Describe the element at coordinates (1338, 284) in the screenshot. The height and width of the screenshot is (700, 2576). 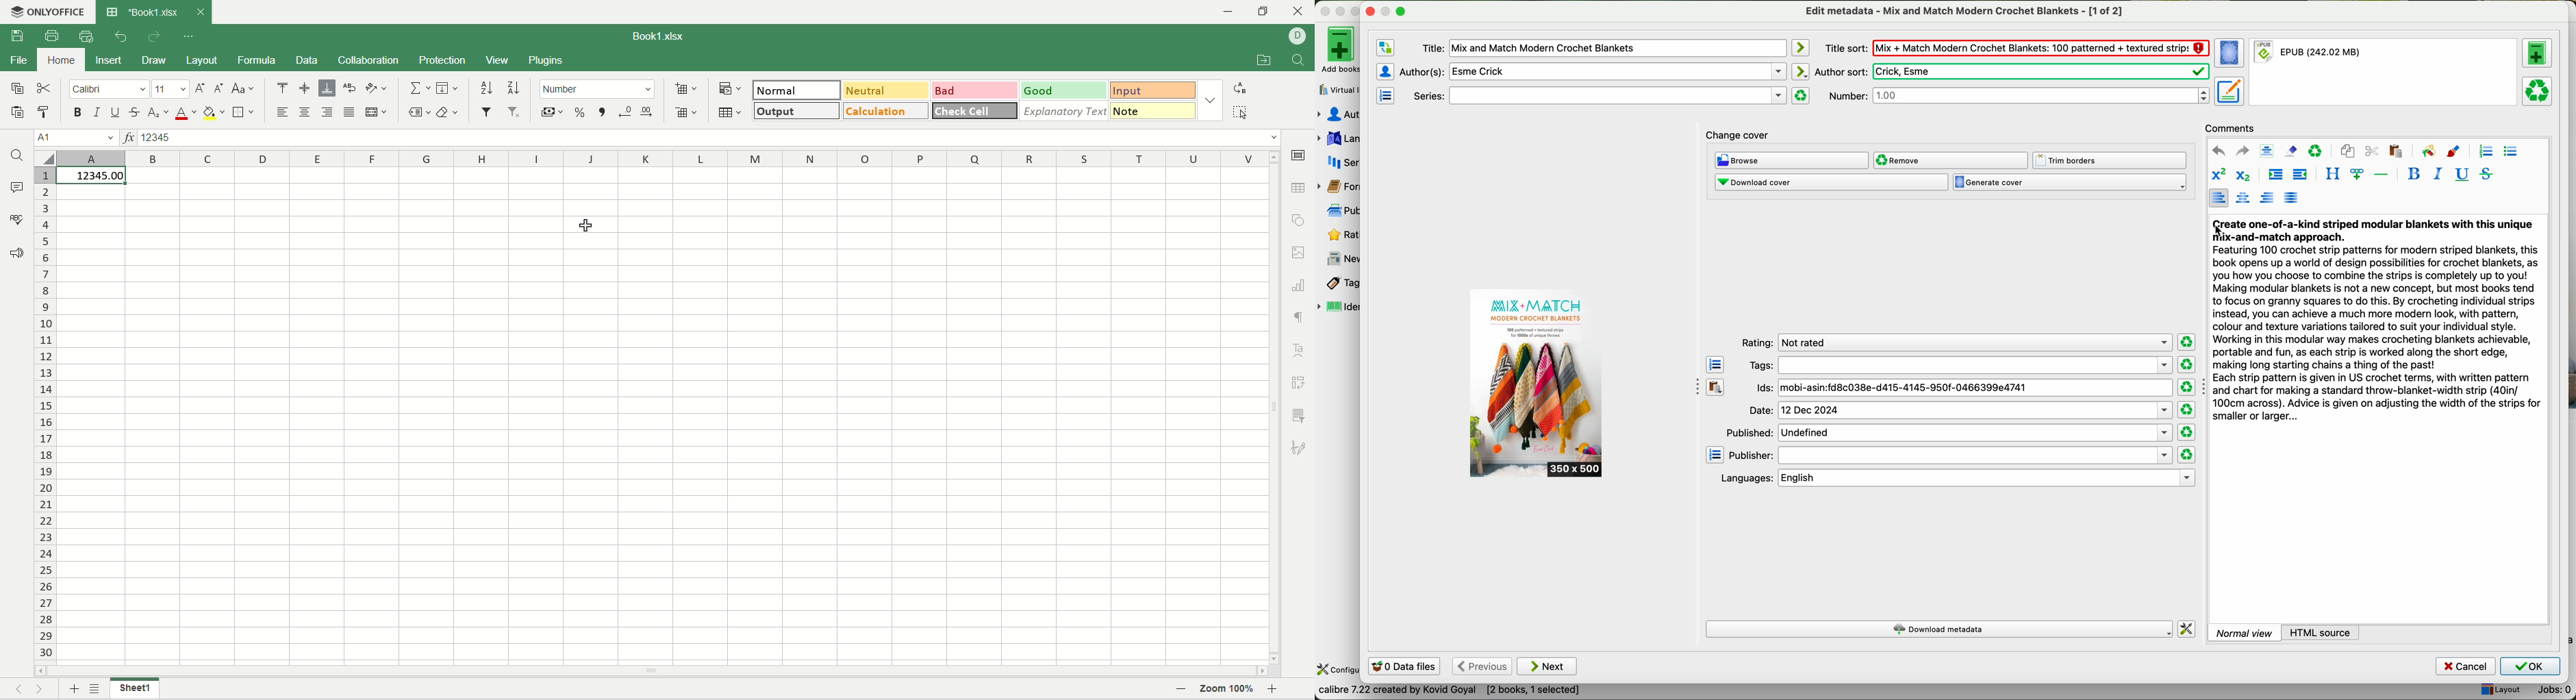
I see `tags` at that location.